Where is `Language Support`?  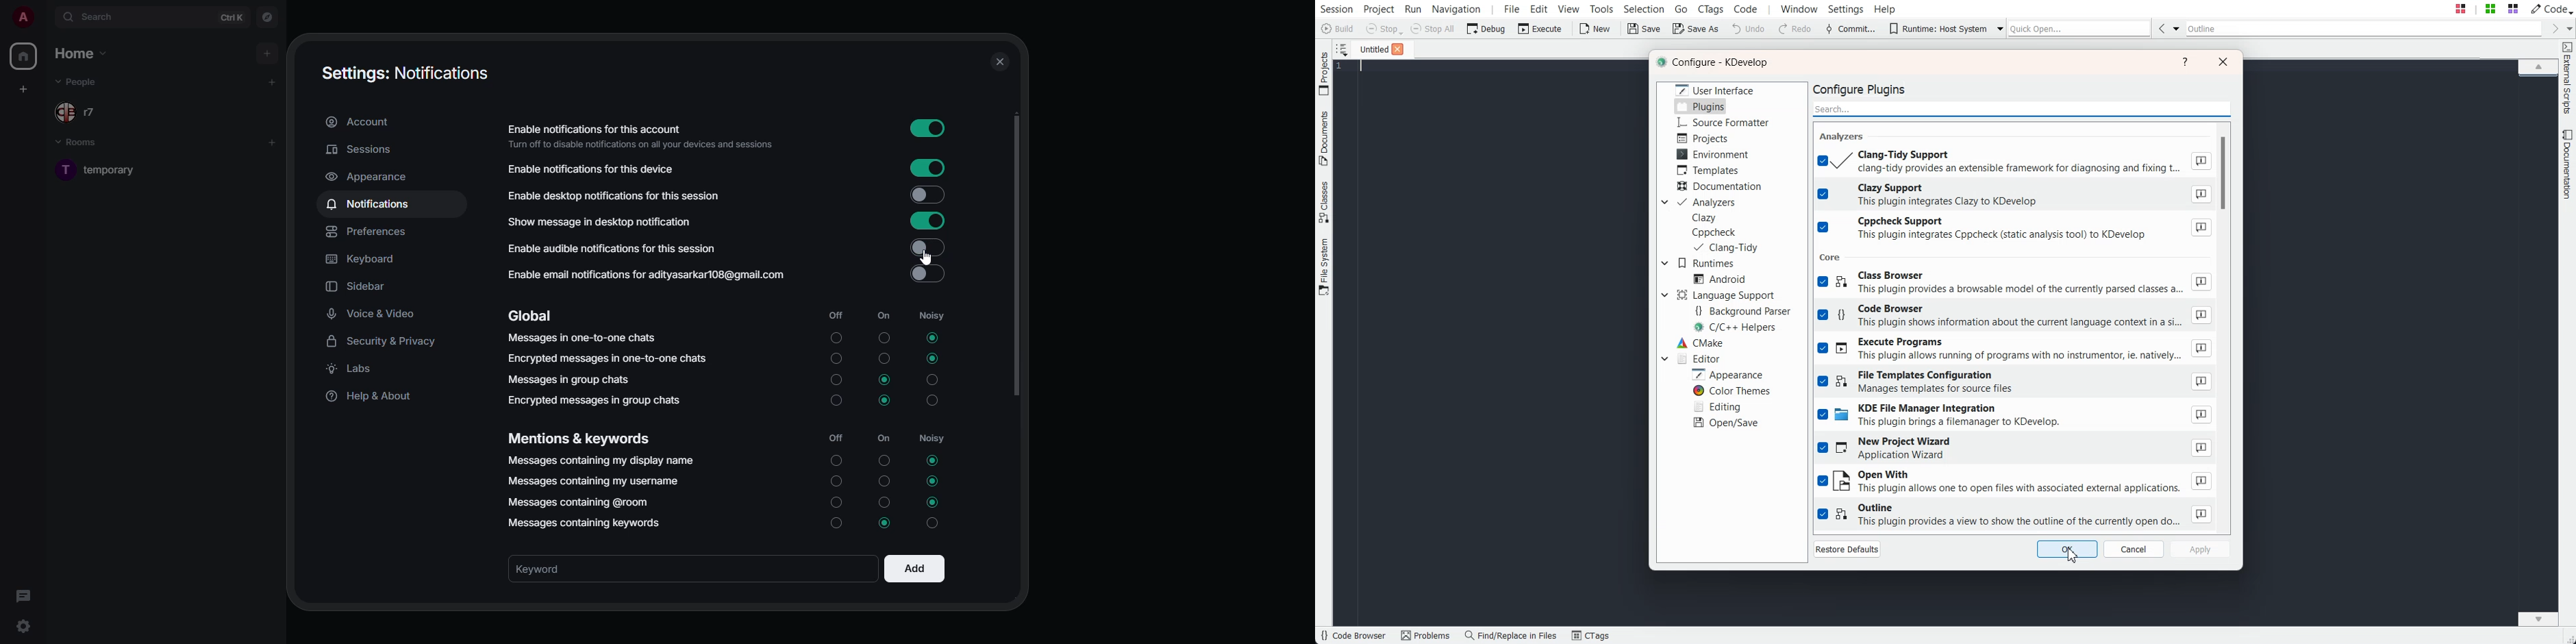
Language Support is located at coordinates (1729, 295).